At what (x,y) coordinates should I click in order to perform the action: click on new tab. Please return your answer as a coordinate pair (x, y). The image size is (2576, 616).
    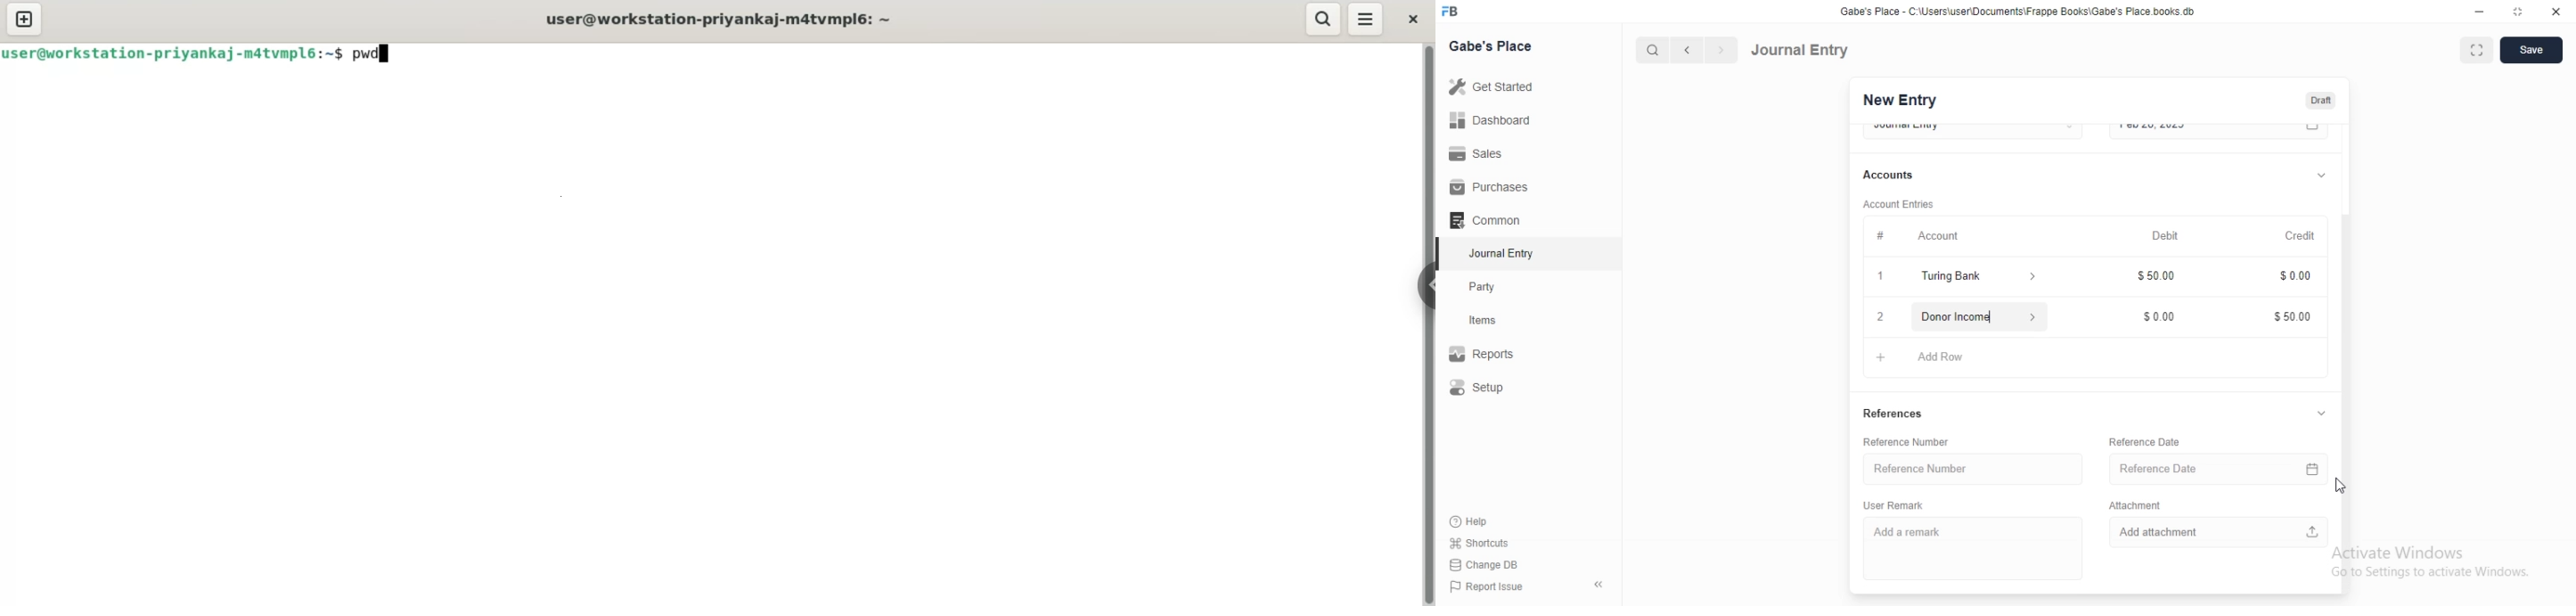
    Looking at the image, I should click on (24, 19).